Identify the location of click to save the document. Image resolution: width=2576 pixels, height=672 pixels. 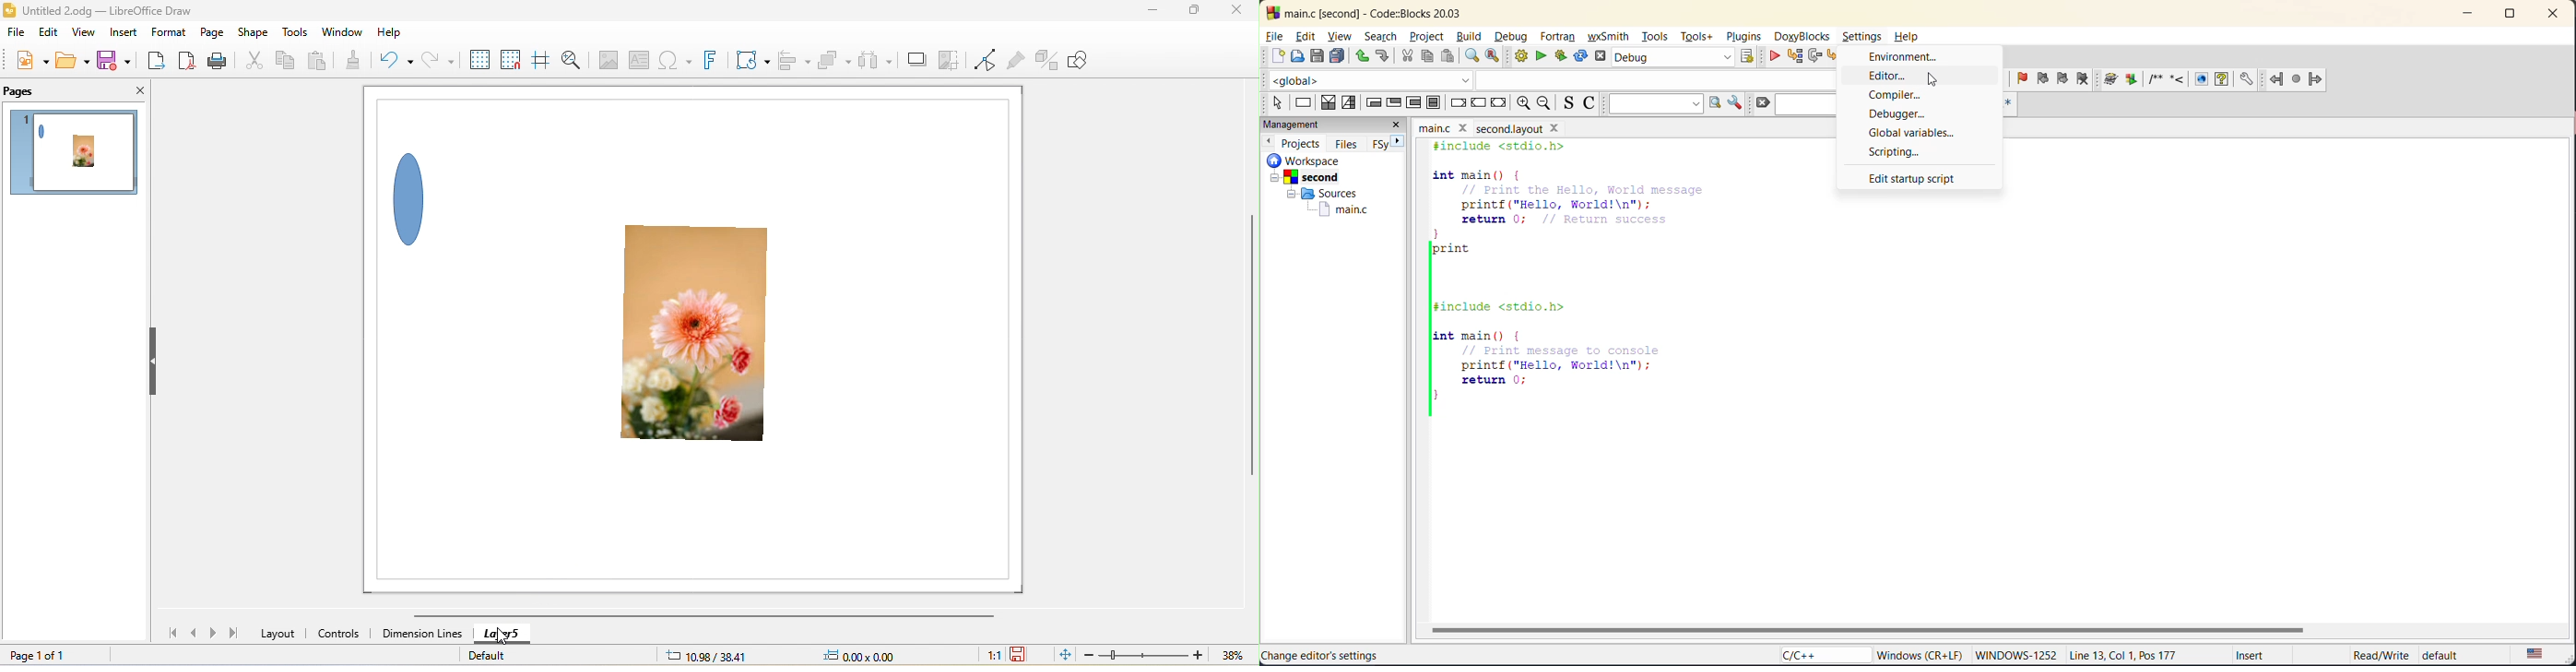
(1020, 655).